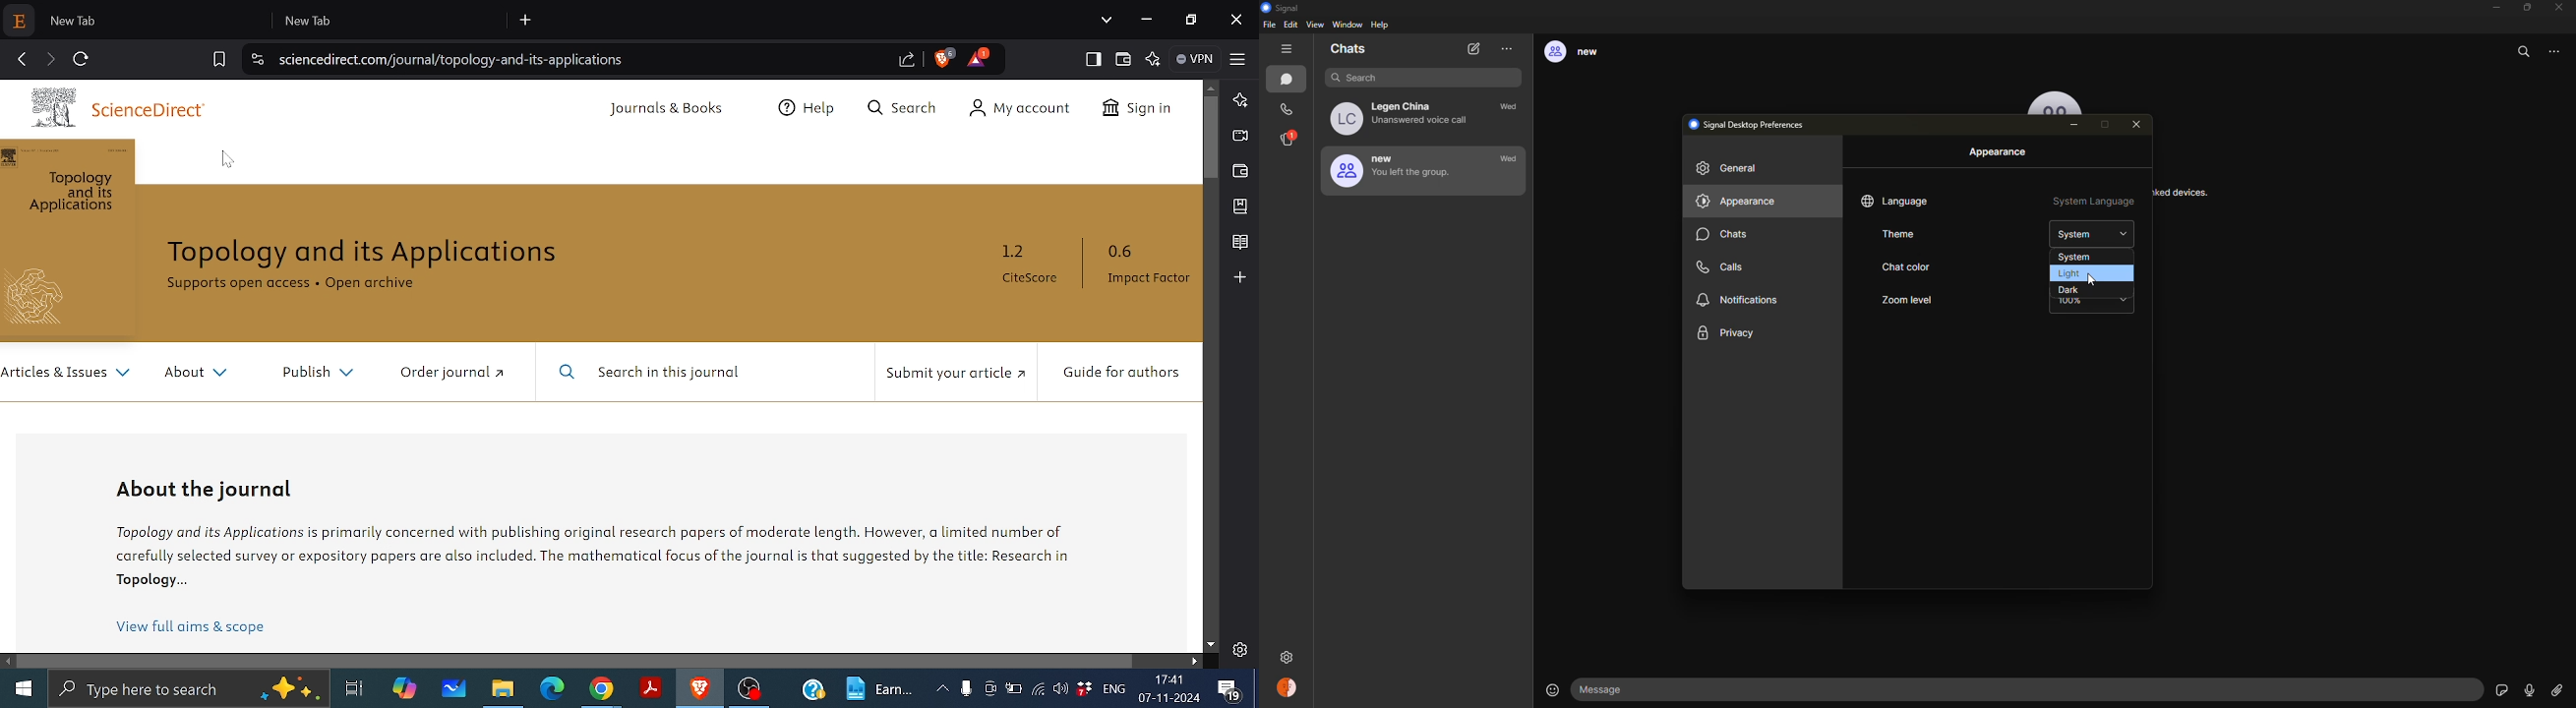 This screenshot has height=728, width=2576. What do you see at coordinates (2109, 124) in the screenshot?
I see `max` at bounding box center [2109, 124].